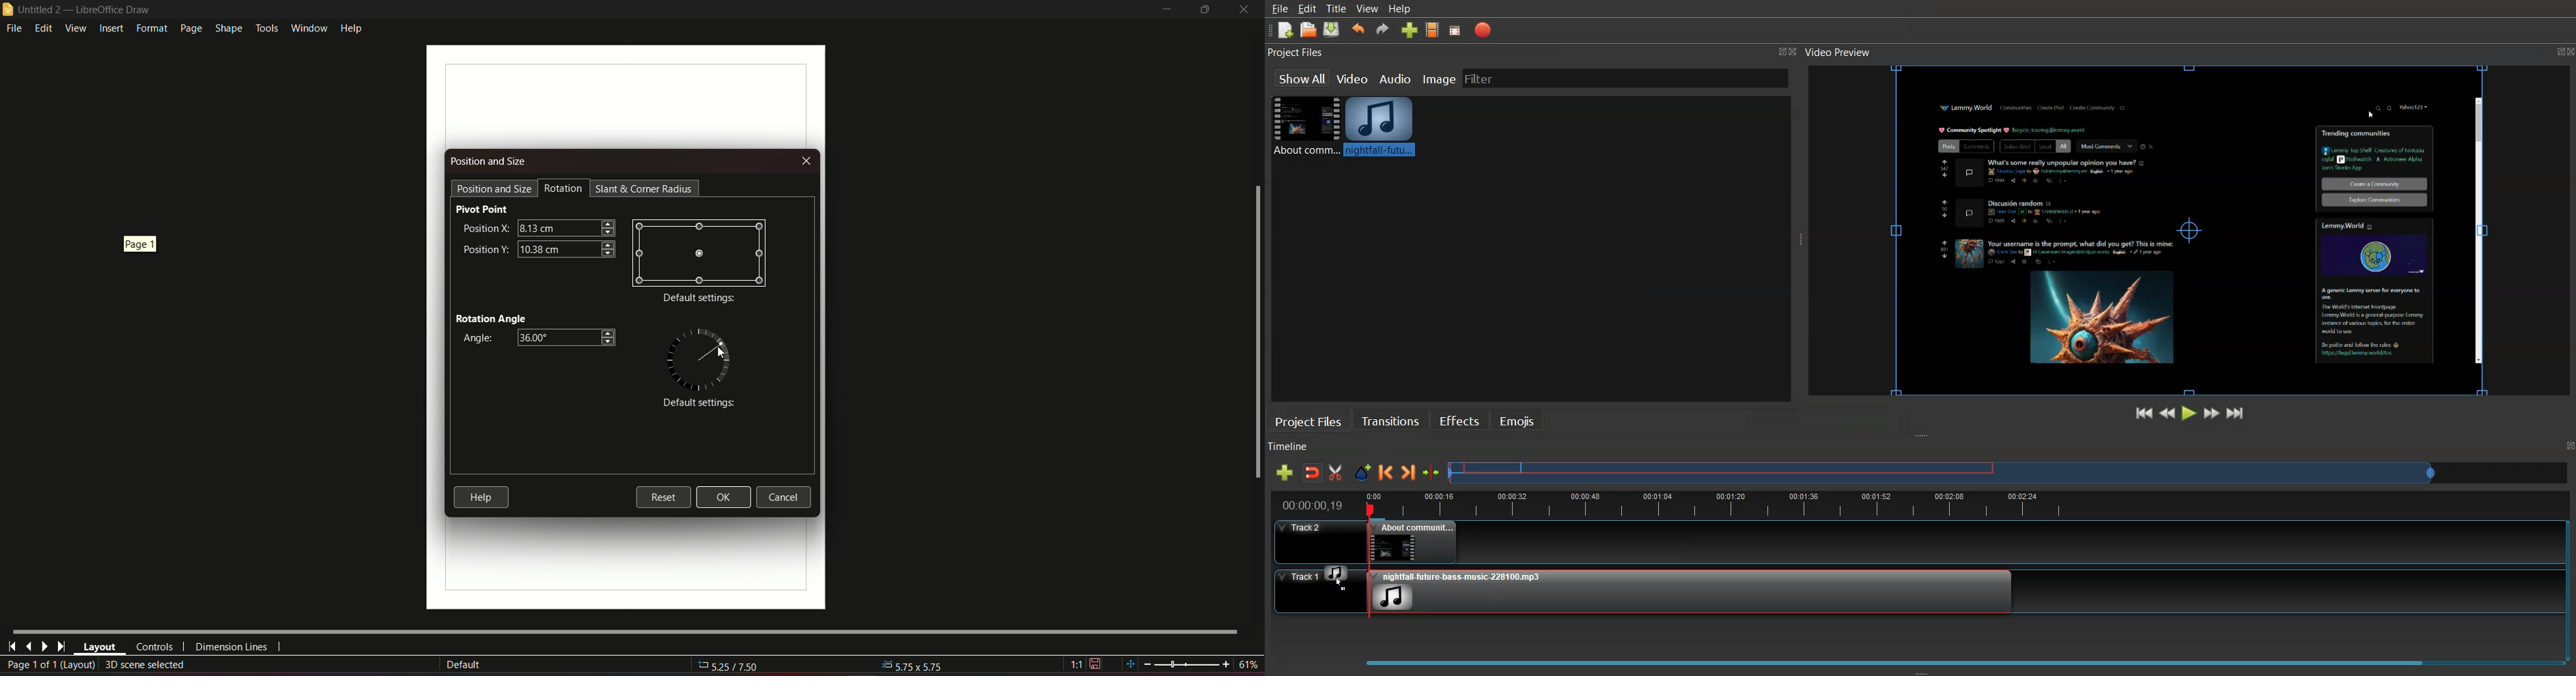 This screenshot has height=700, width=2576. I want to click on insert, so click(111, 29).